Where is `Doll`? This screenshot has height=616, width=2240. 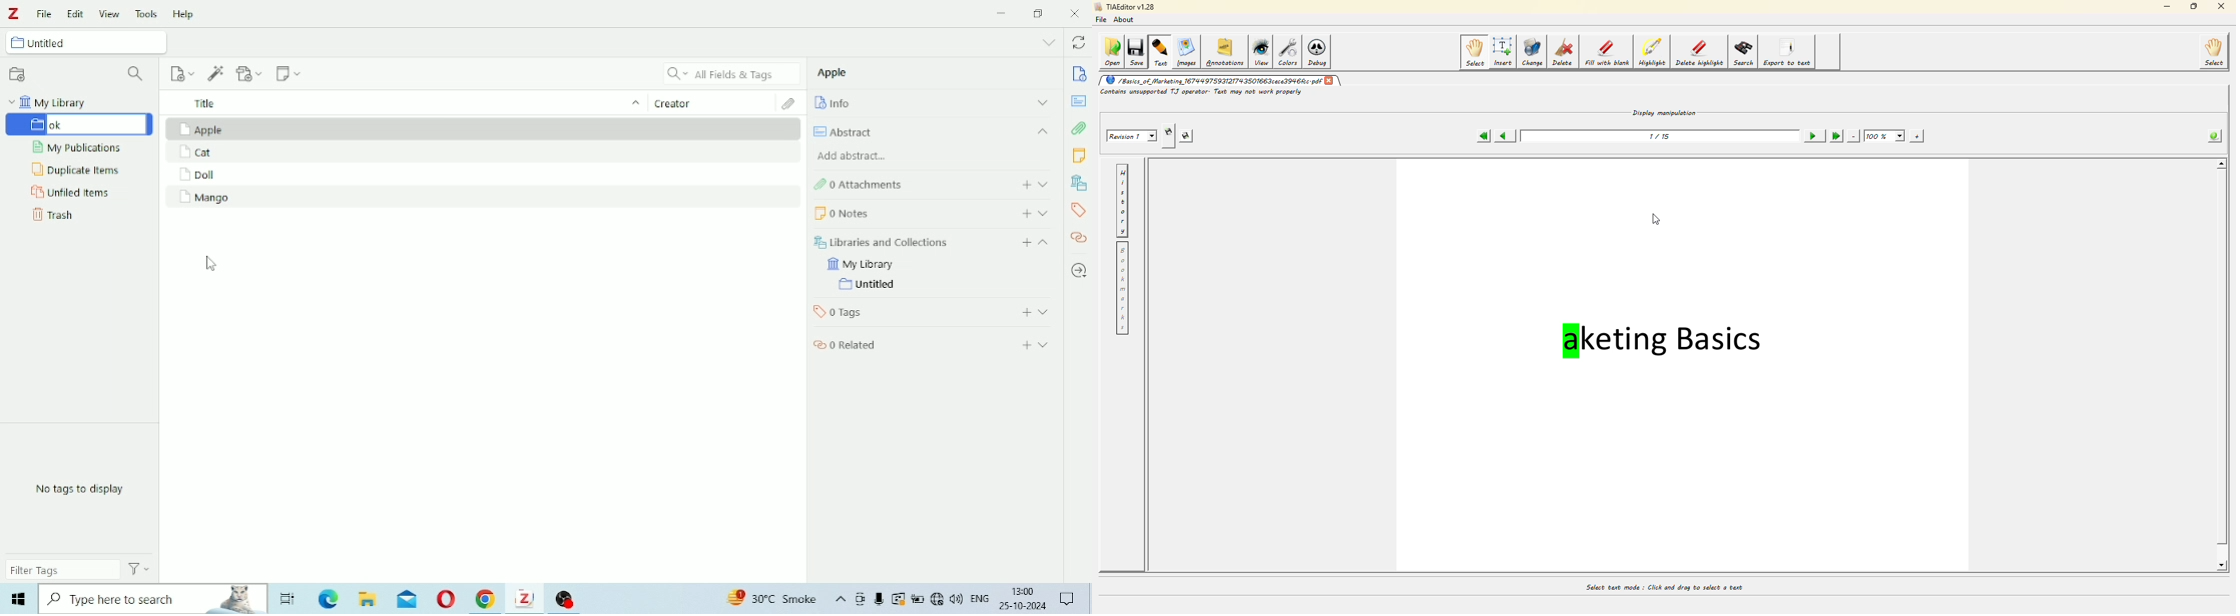 Doll is located at coordinates (206, 175).